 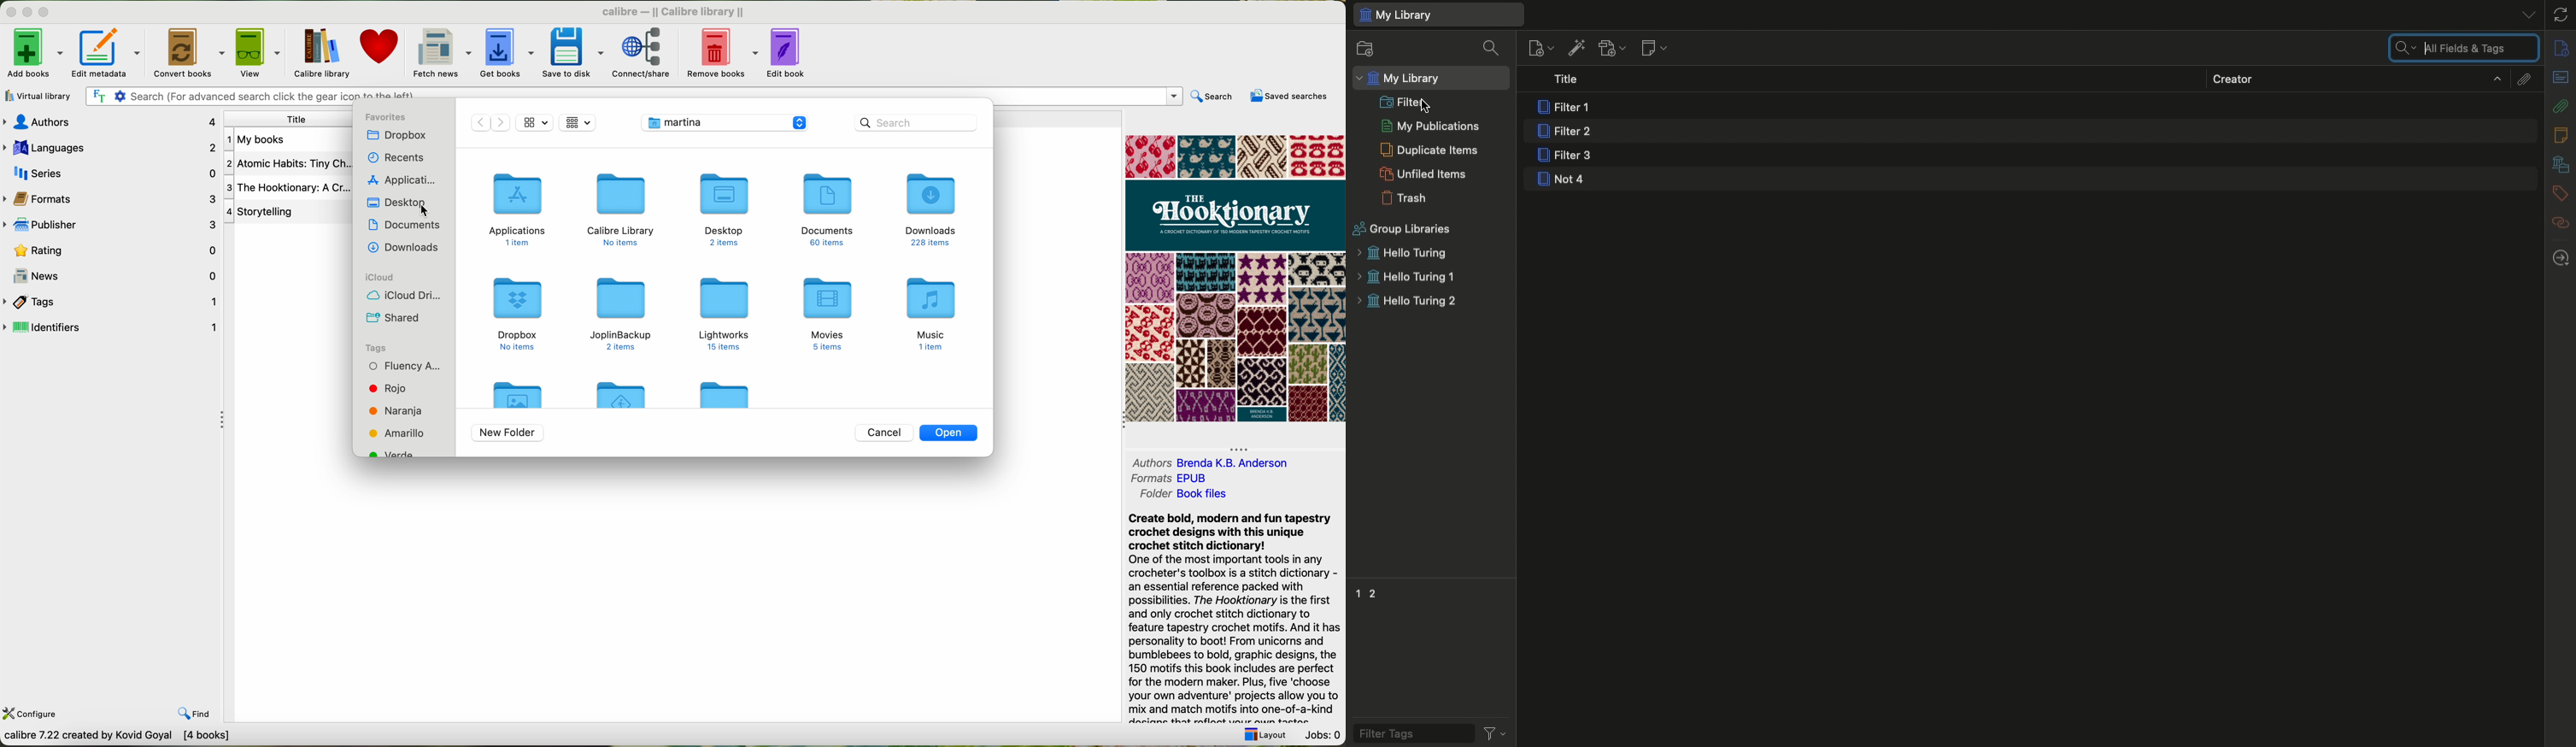 I want to click on search bar, so click(x=915, y=123).